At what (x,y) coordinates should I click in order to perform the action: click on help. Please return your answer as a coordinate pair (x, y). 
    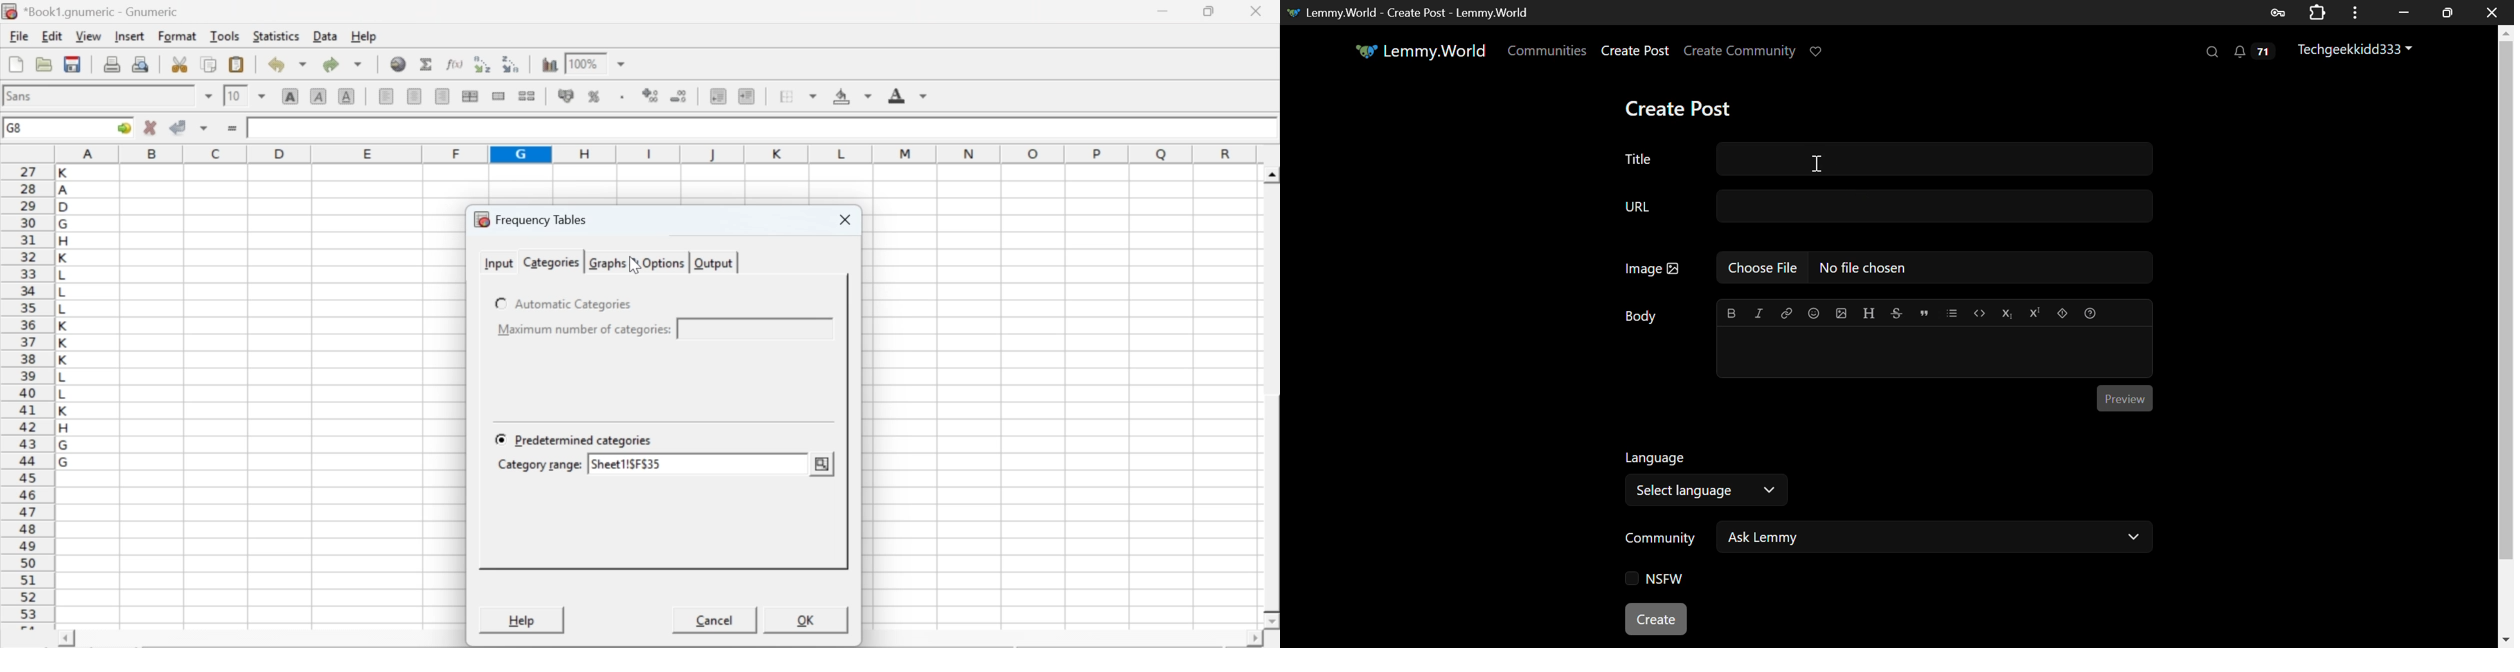
    Looking at the image, I should click on (520, 619).